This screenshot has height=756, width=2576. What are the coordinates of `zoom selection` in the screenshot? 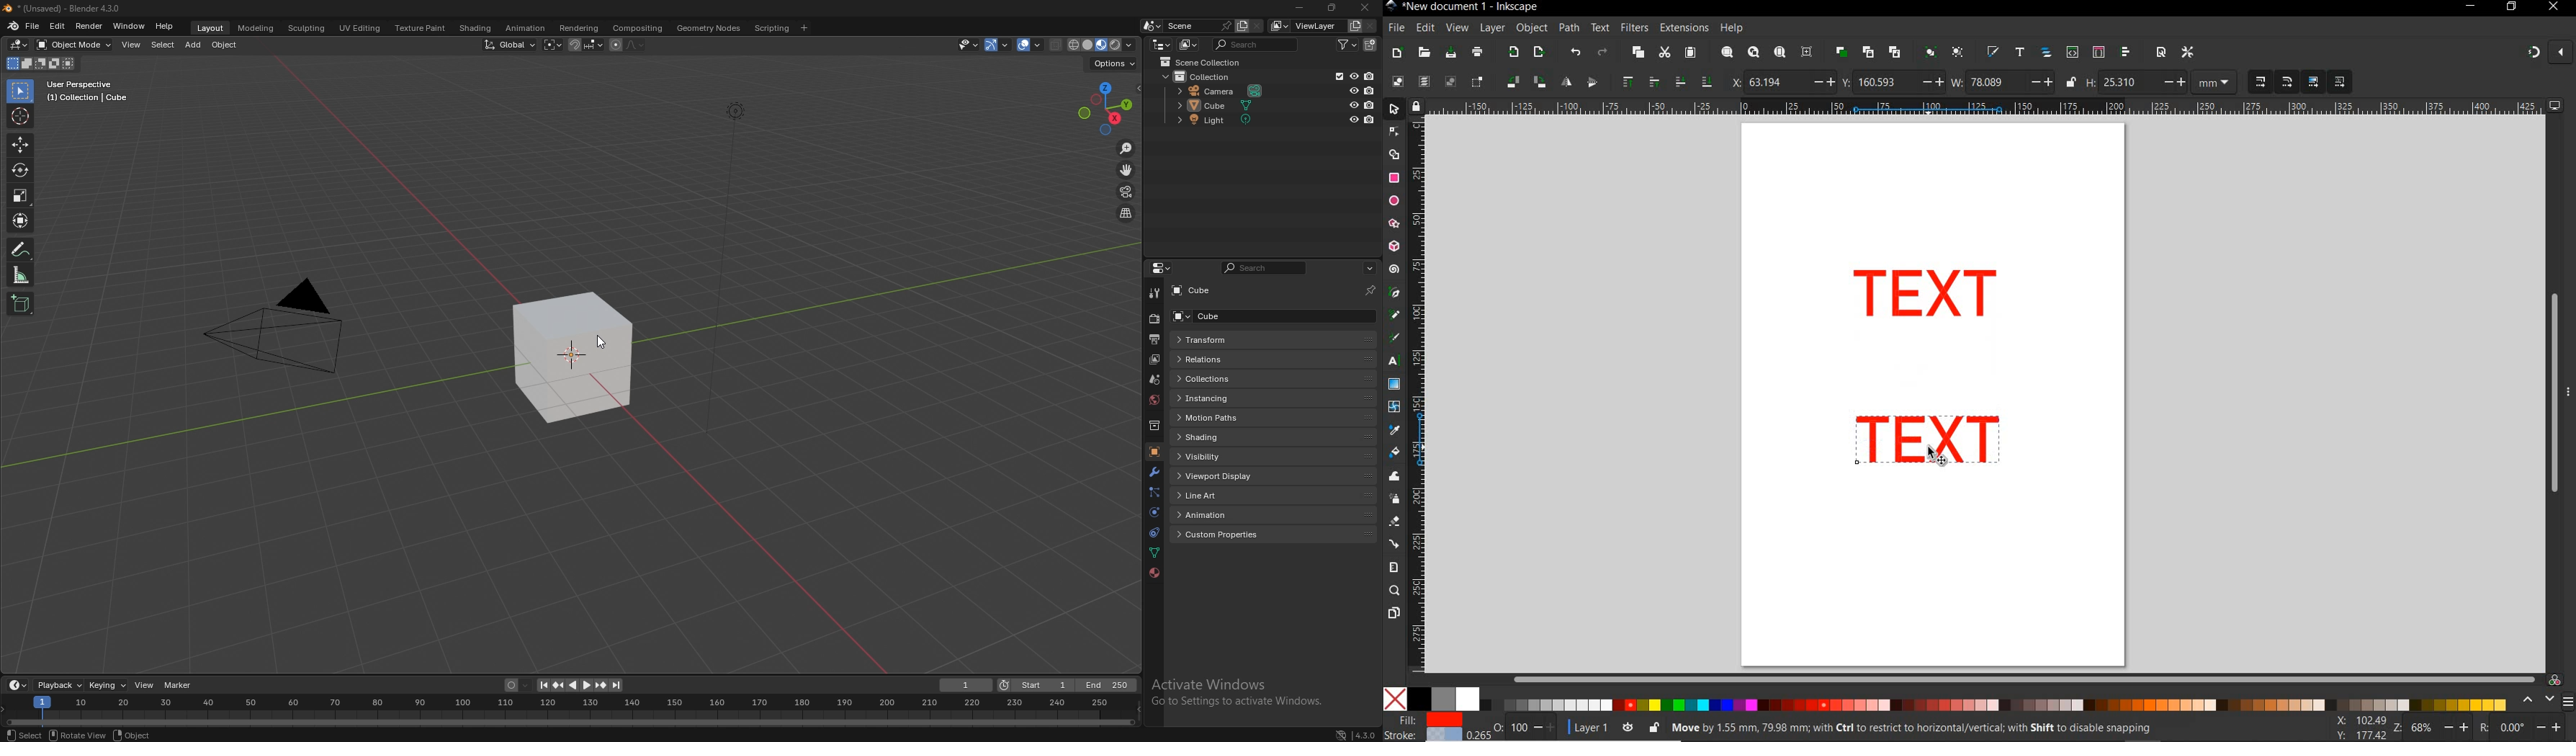 It's located at (1726, 53).